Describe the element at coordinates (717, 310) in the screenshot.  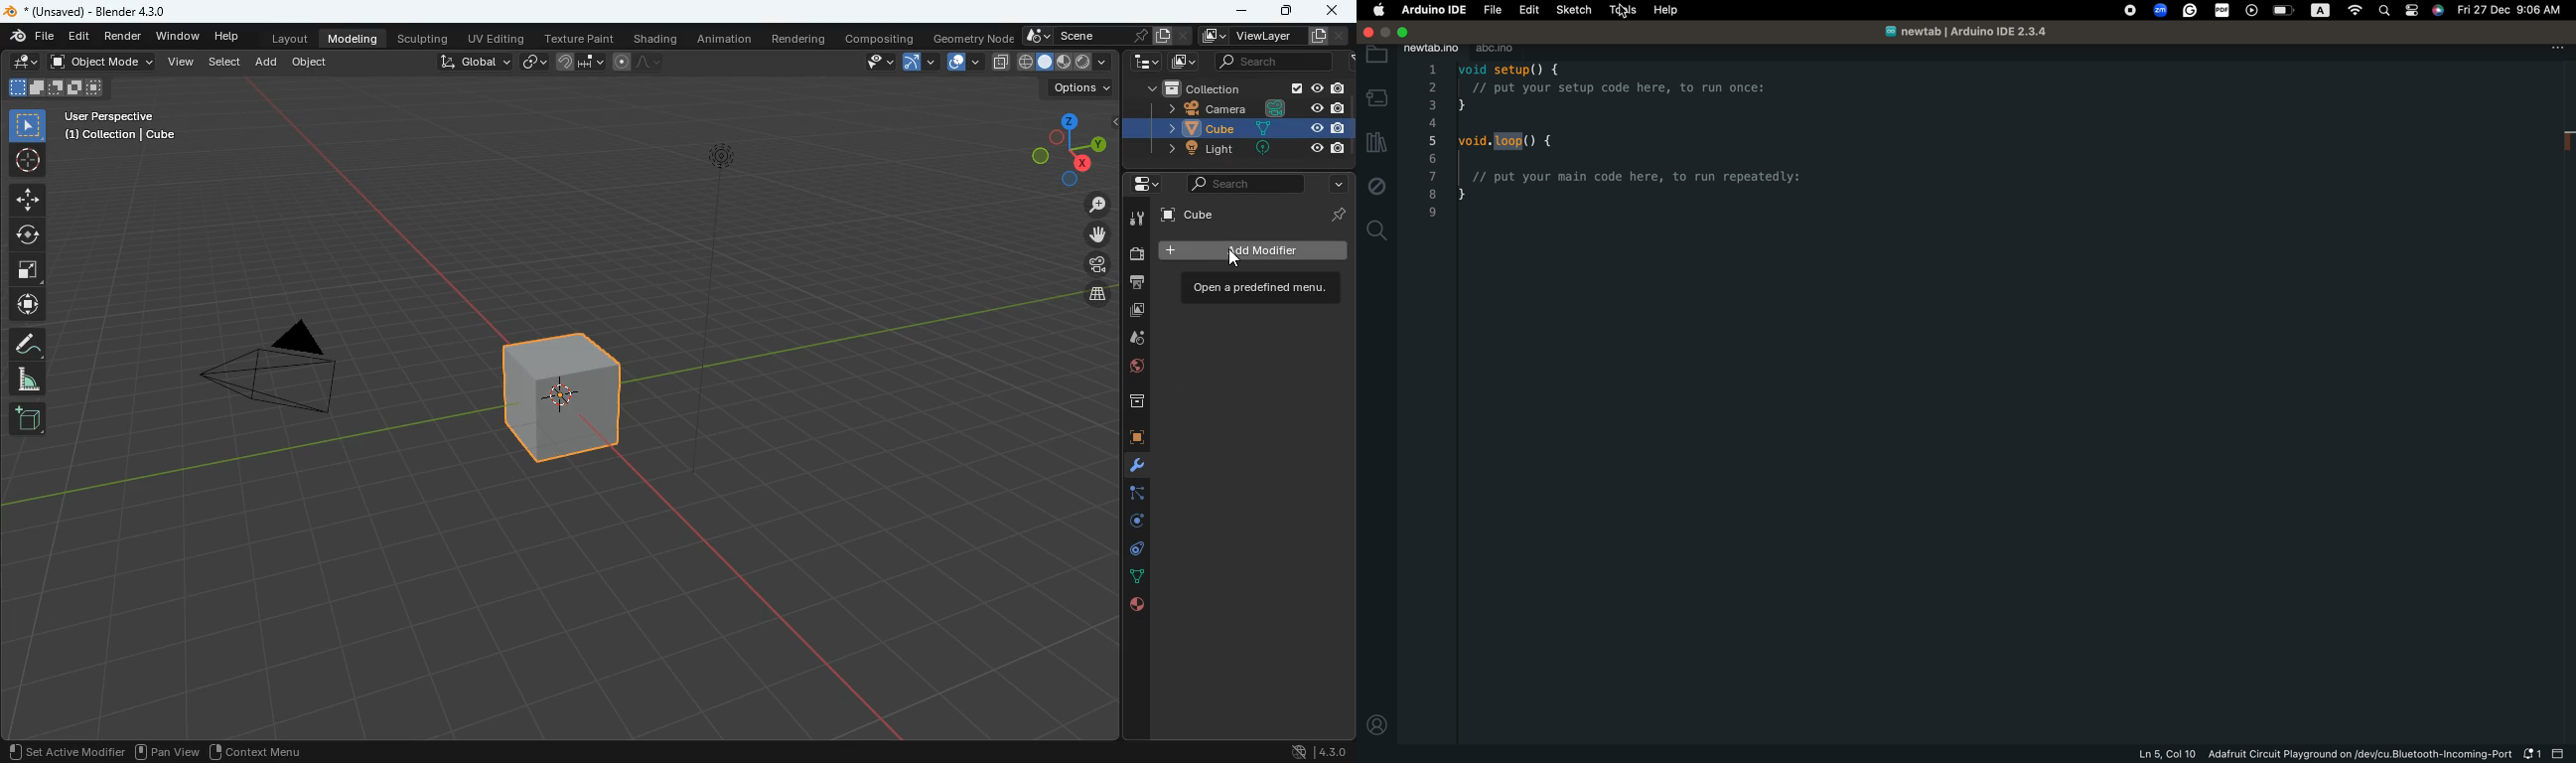
I see `light` at that location.